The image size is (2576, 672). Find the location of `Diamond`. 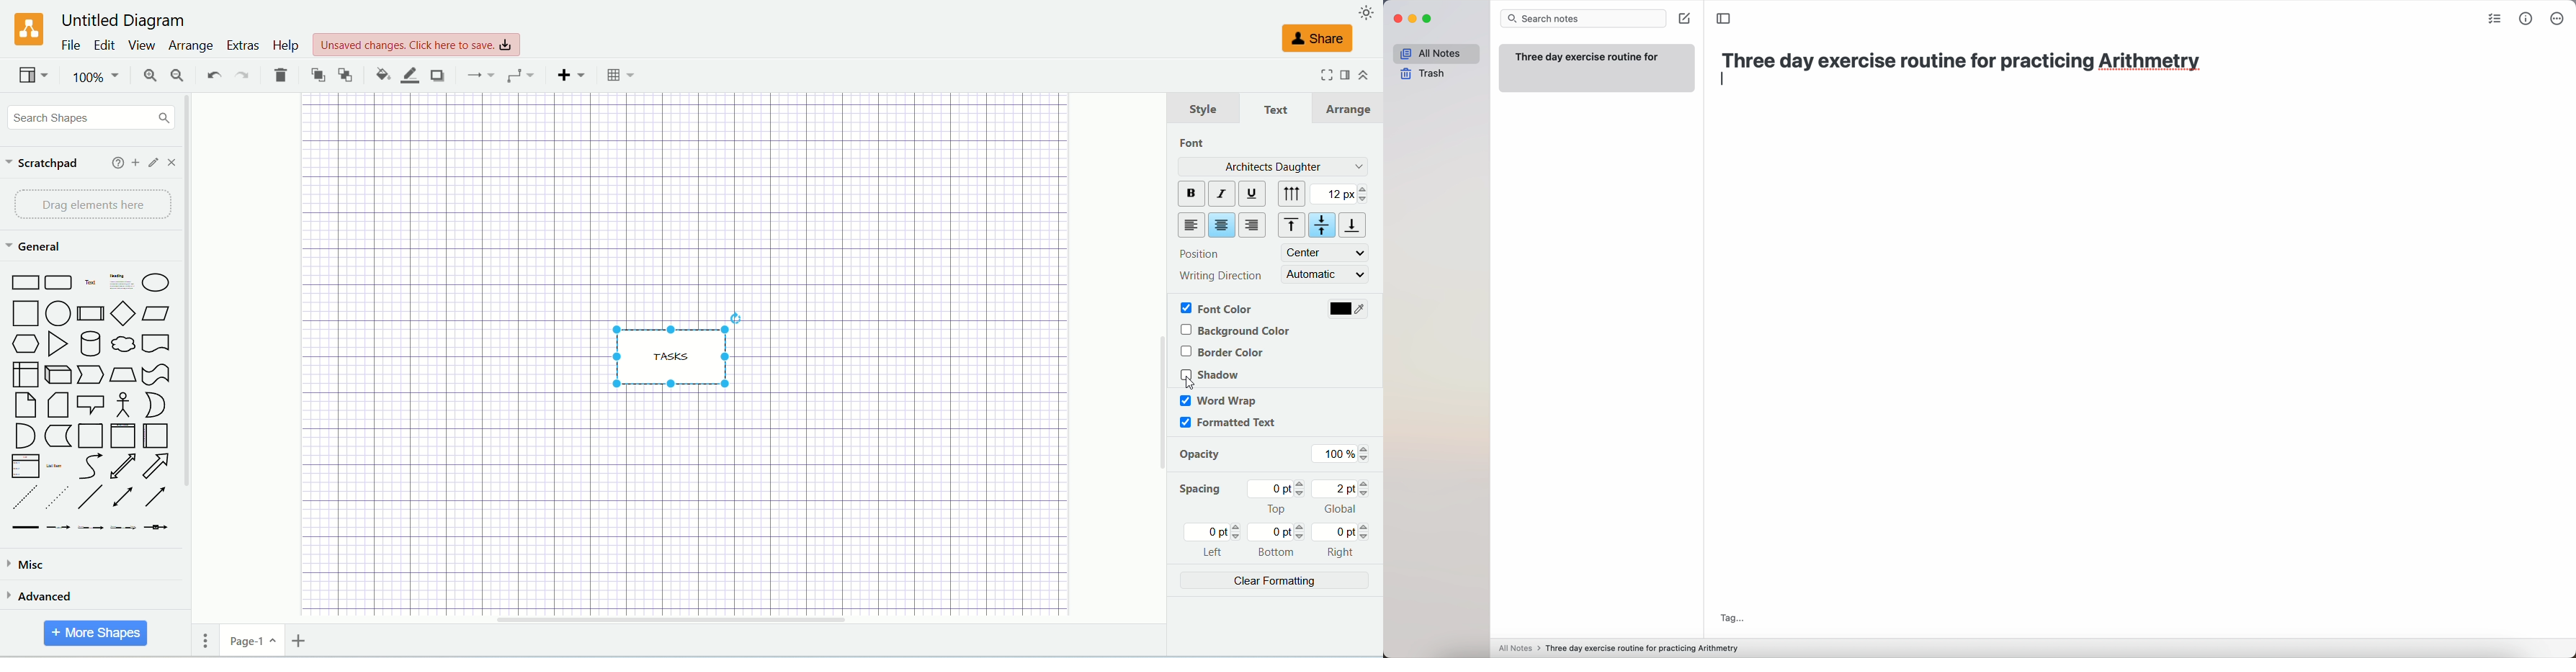

Diamond is located at coordinates (122, 313).